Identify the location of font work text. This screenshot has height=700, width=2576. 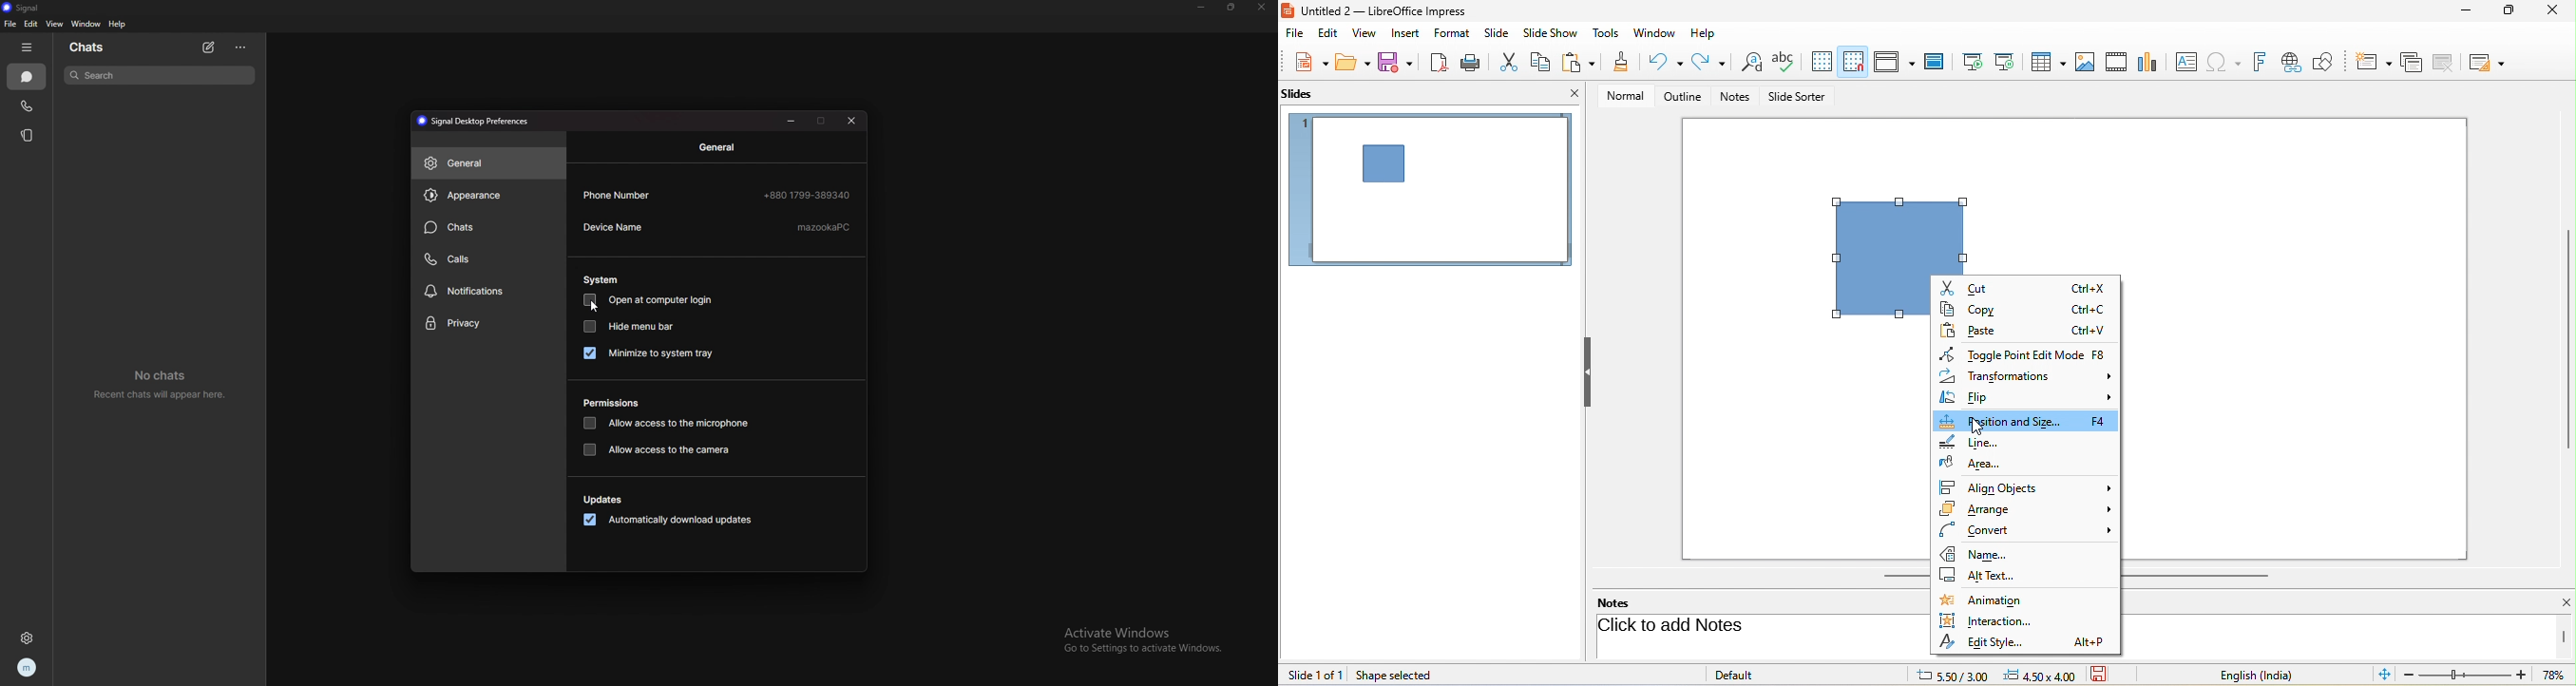
(2262, 60).